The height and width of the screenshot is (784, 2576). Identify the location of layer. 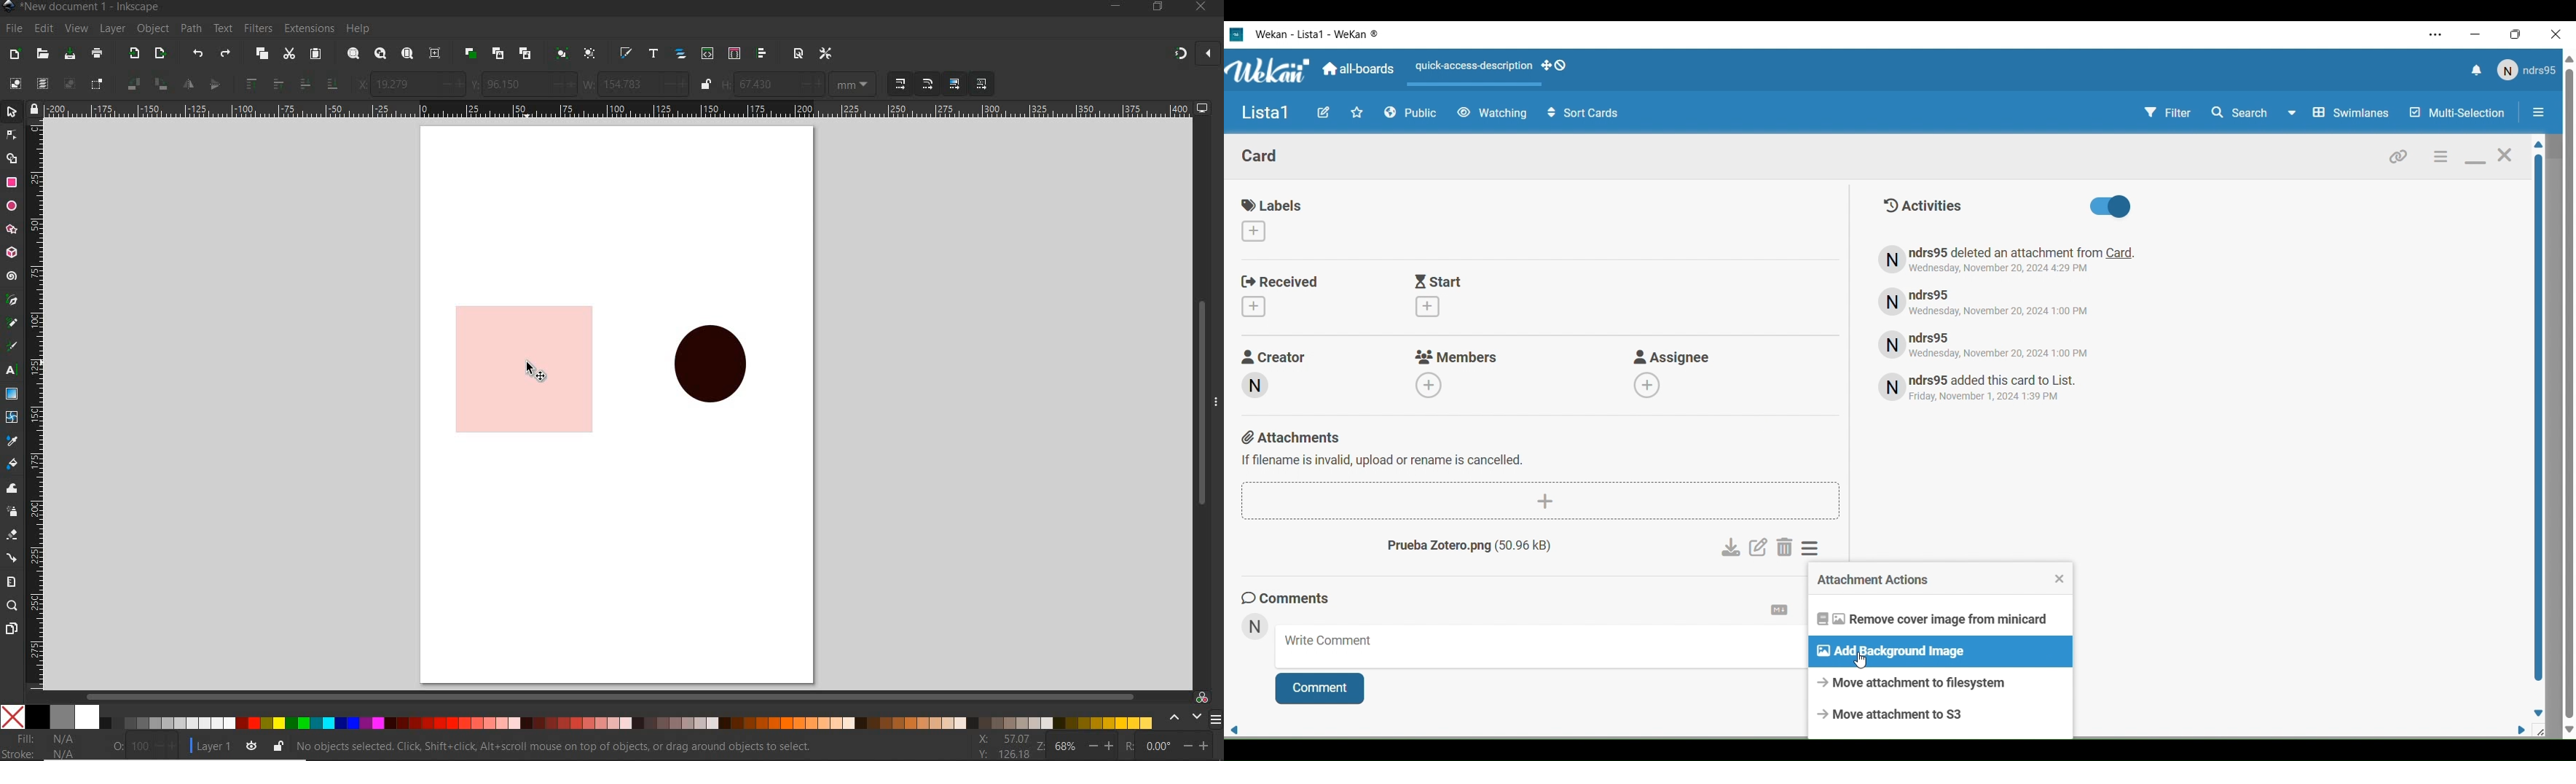
(113, 28).